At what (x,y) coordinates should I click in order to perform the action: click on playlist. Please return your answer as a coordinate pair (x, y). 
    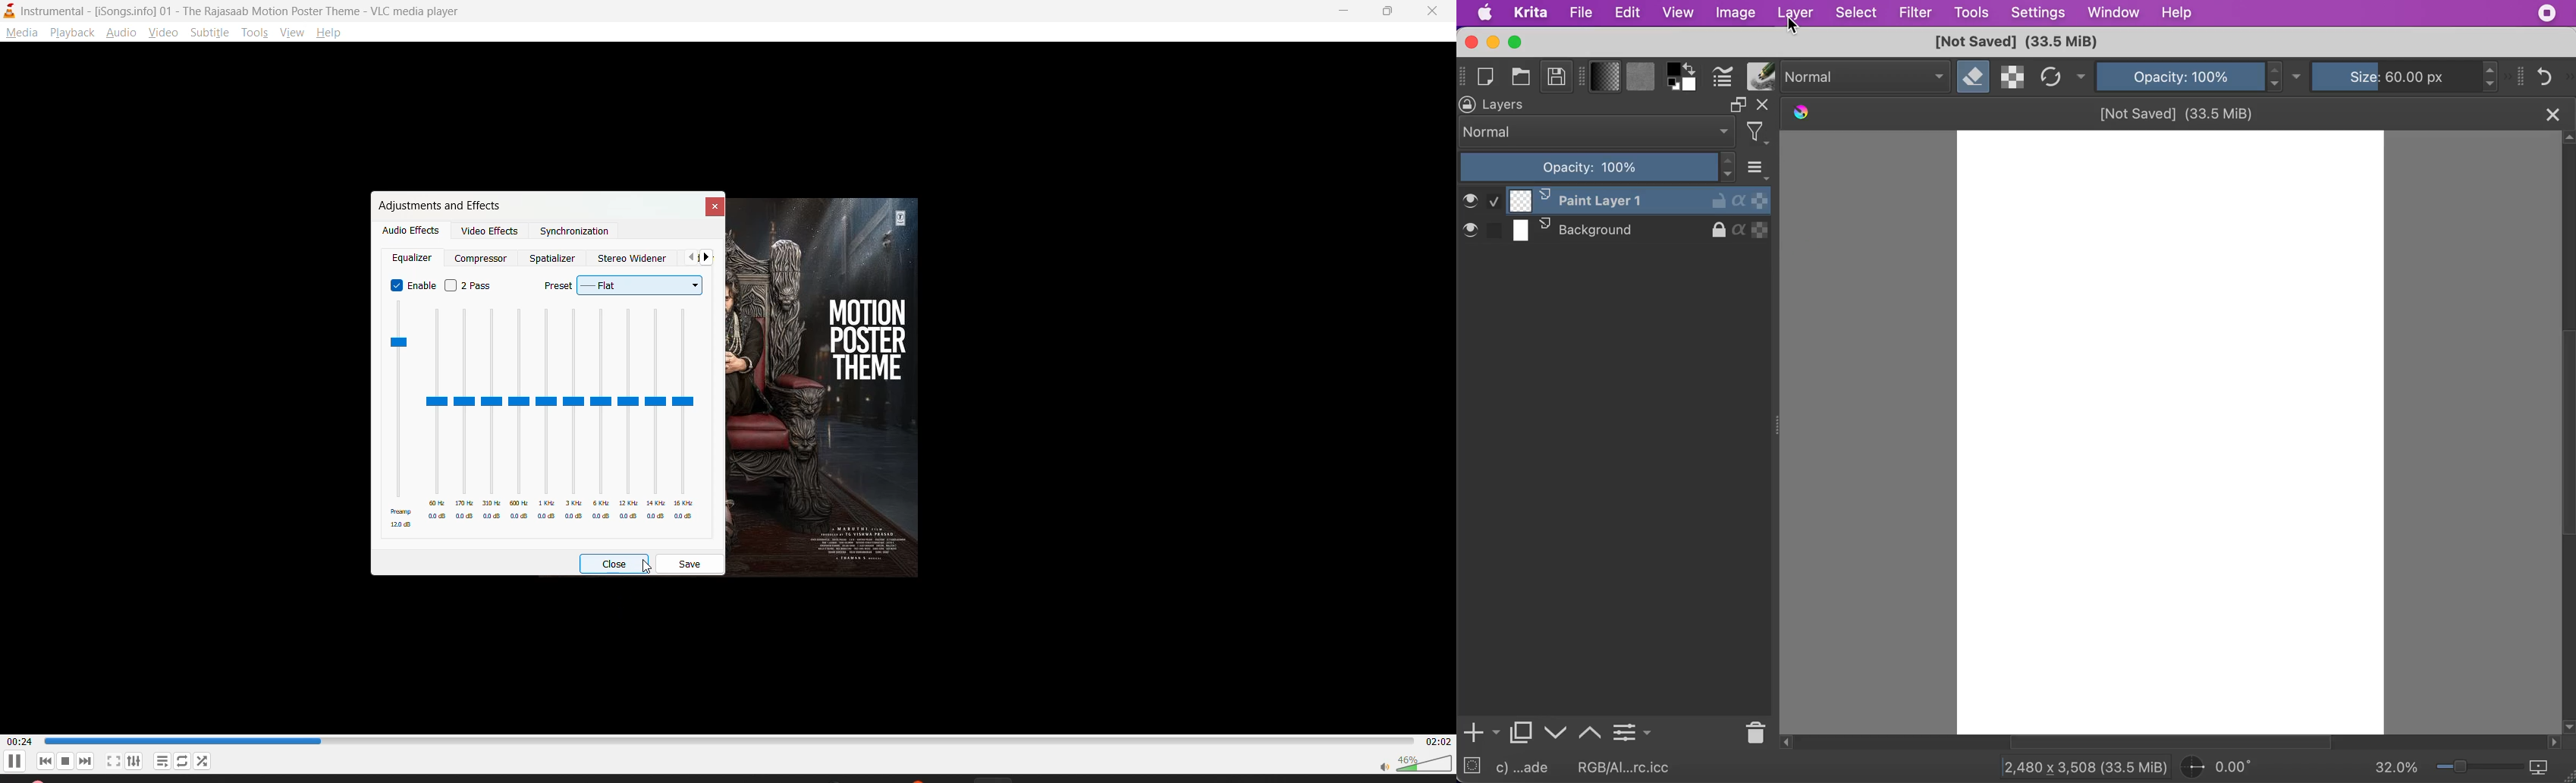
    Looking at the image, I should click on (162, 760).